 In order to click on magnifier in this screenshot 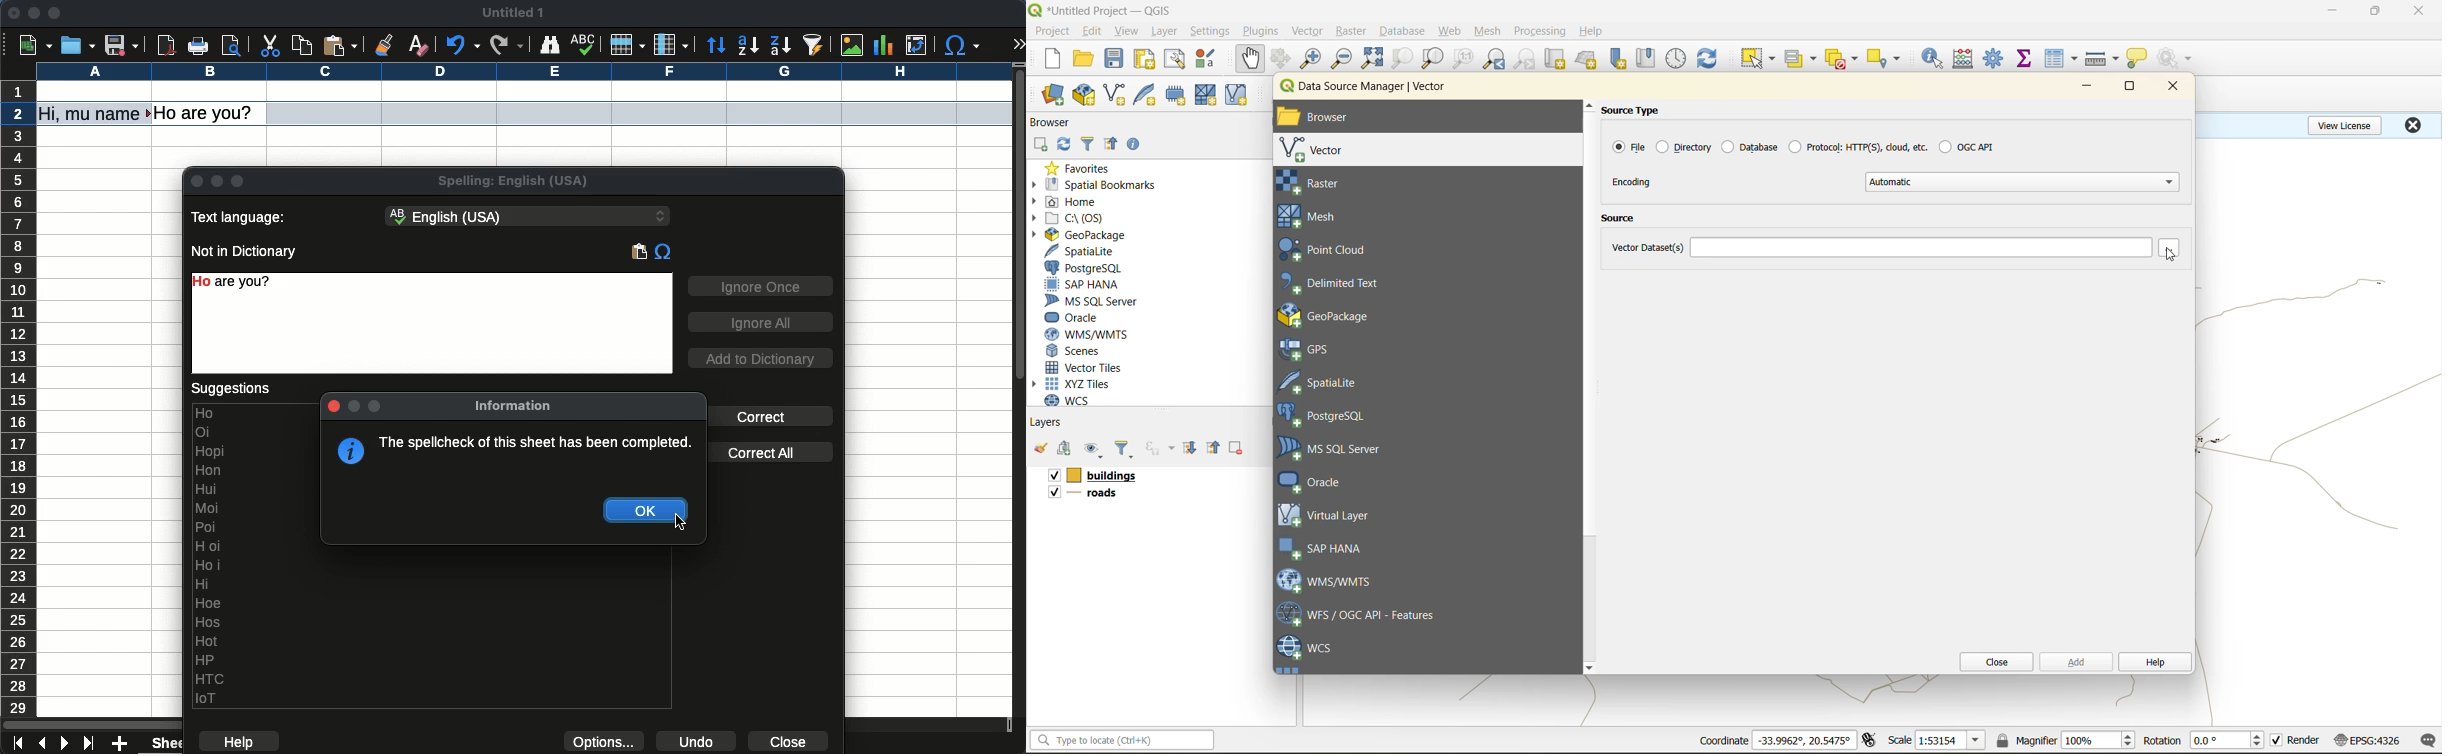, I will do `click(2098, 740)`.